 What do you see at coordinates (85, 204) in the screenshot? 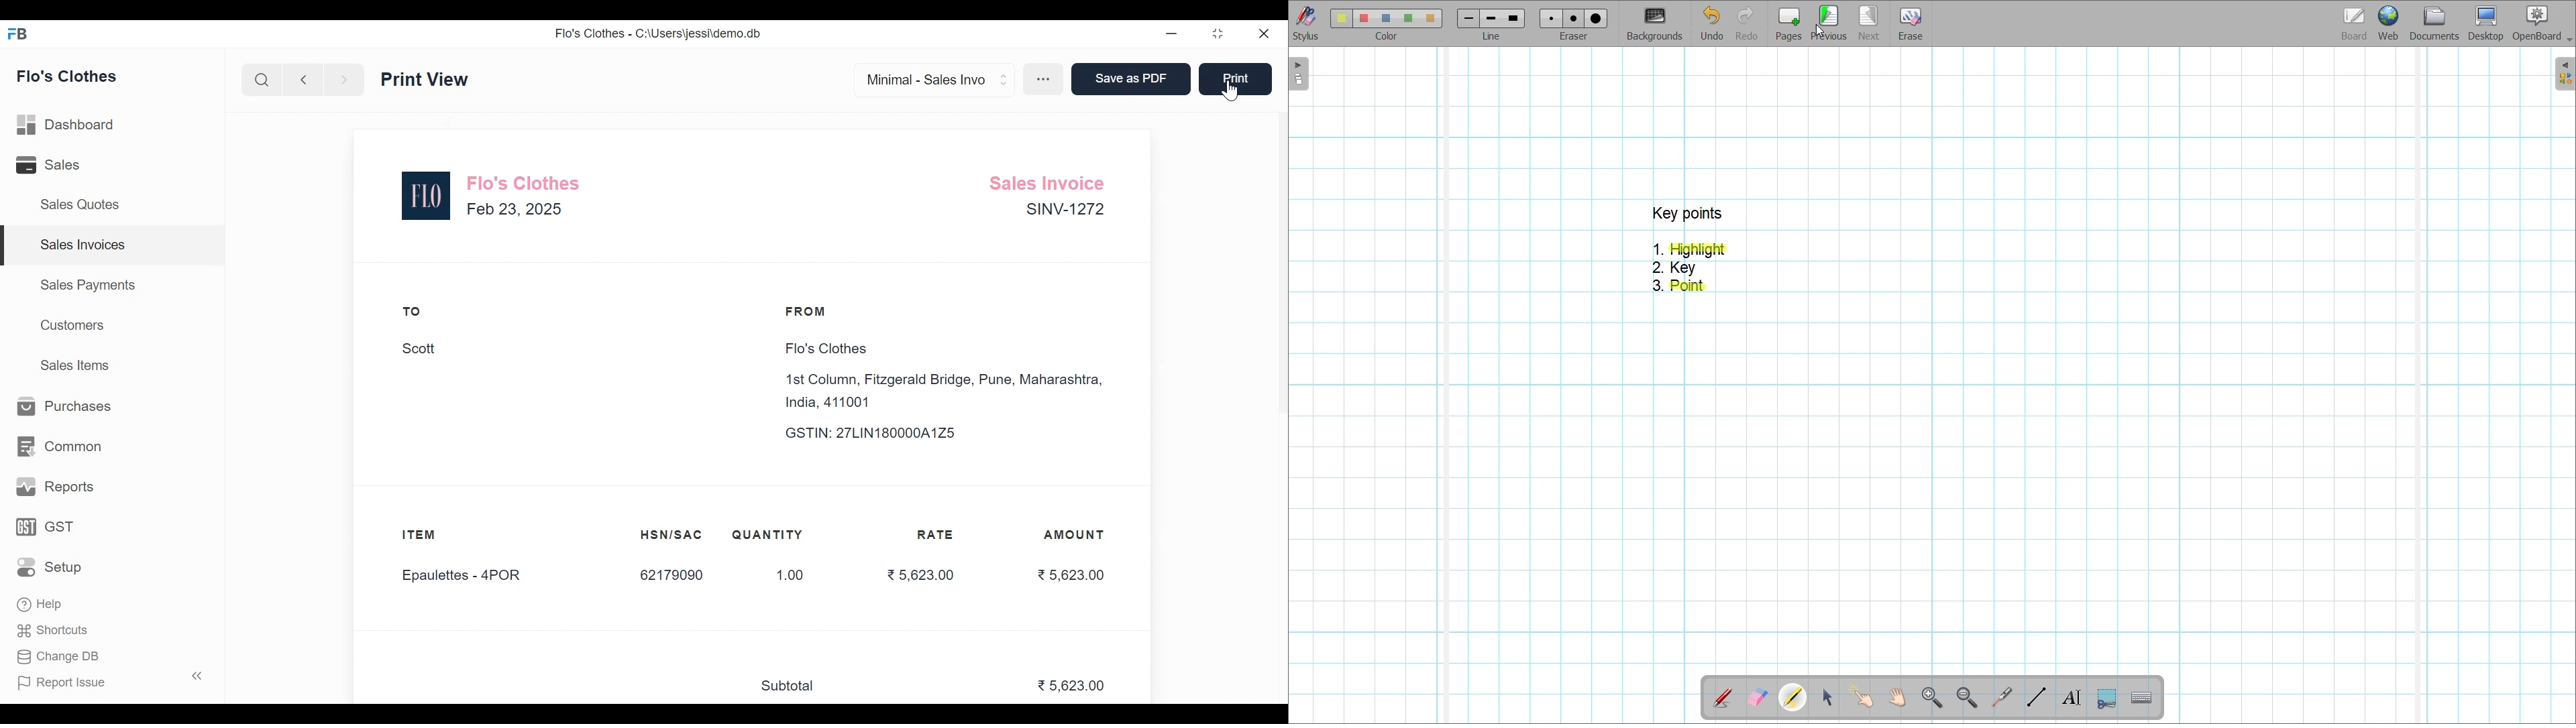
I see `Sales Quotes` at bounding box center [85, 204].